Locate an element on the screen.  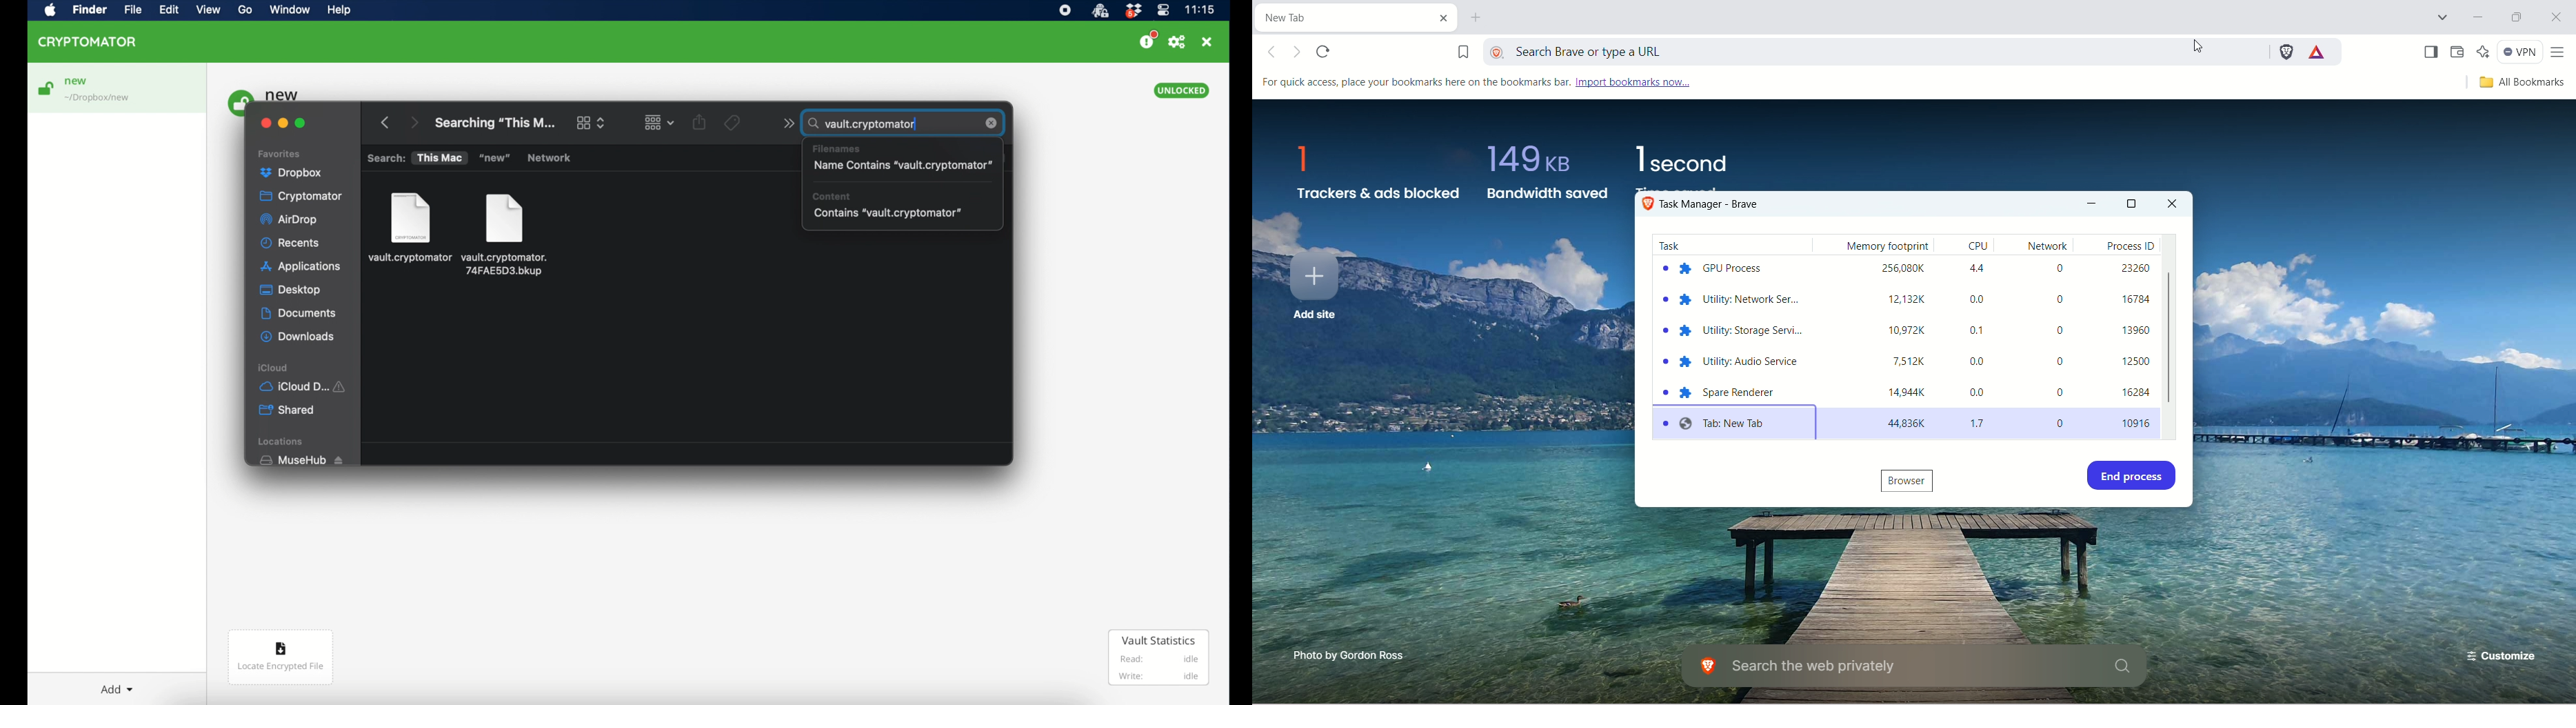
task manager-brave is located at coordinates (1706, 206).